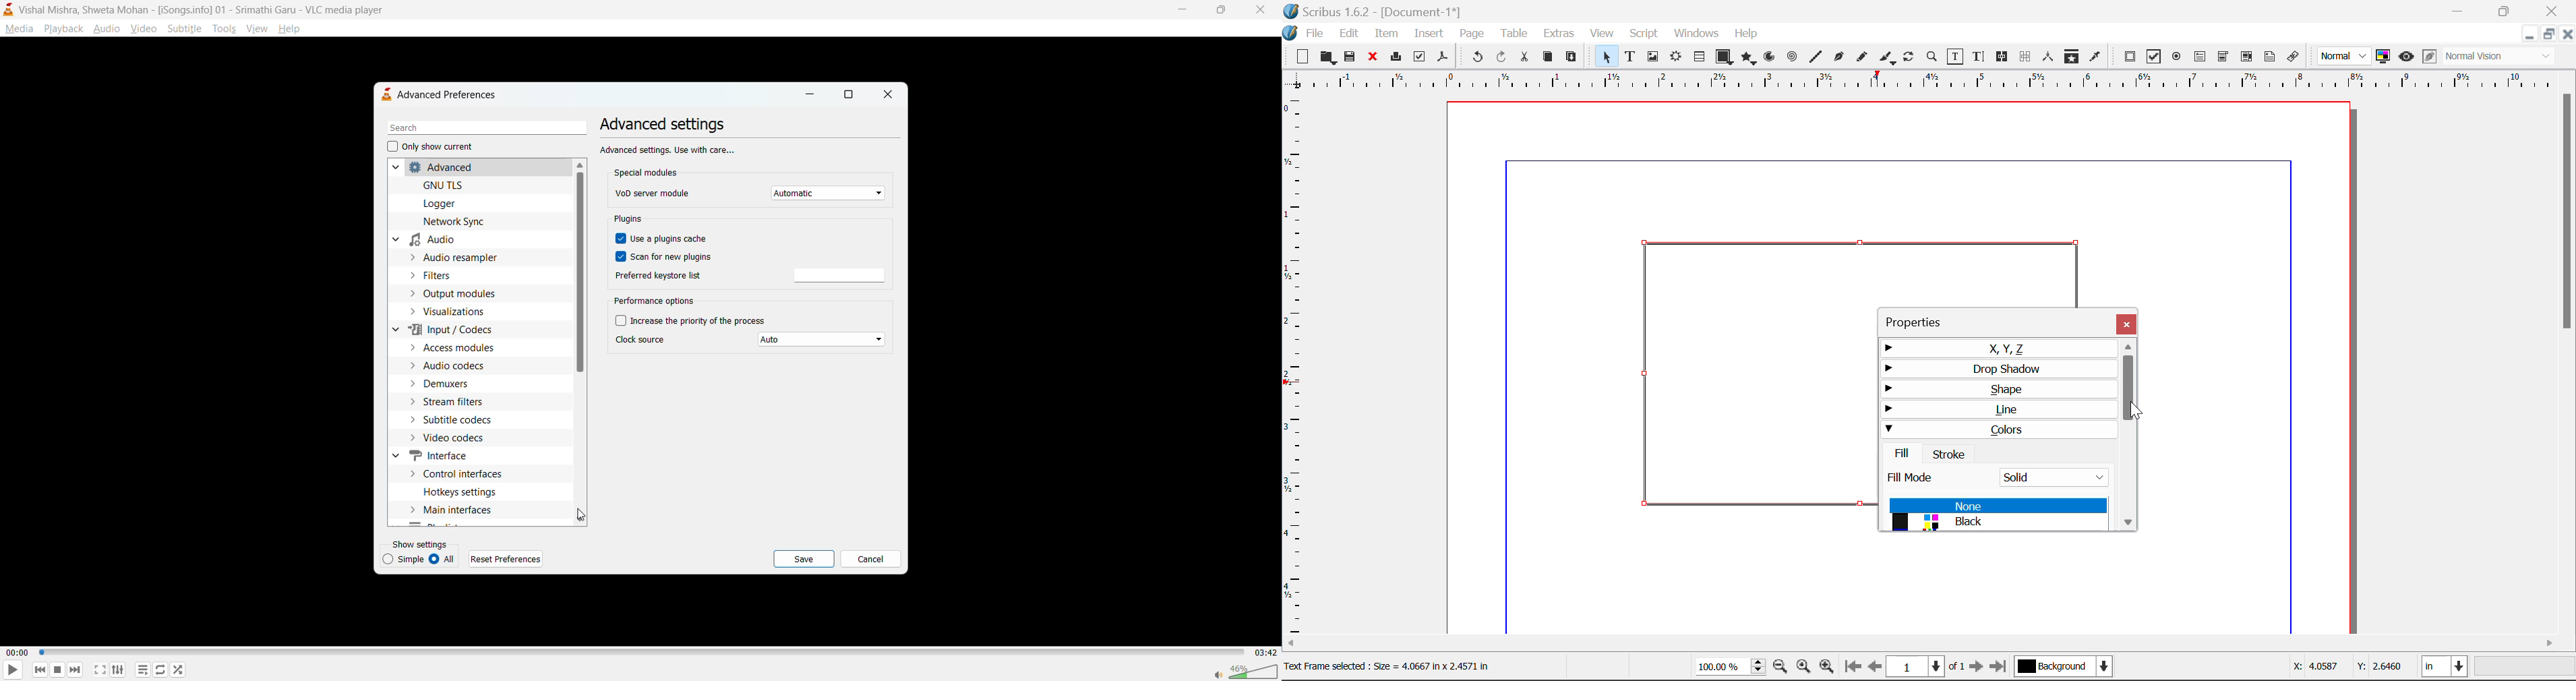 This screenshot has width=2576, height=700. I want to click on Scribus 1.62 - [Document-1*], so click(1379, 9).